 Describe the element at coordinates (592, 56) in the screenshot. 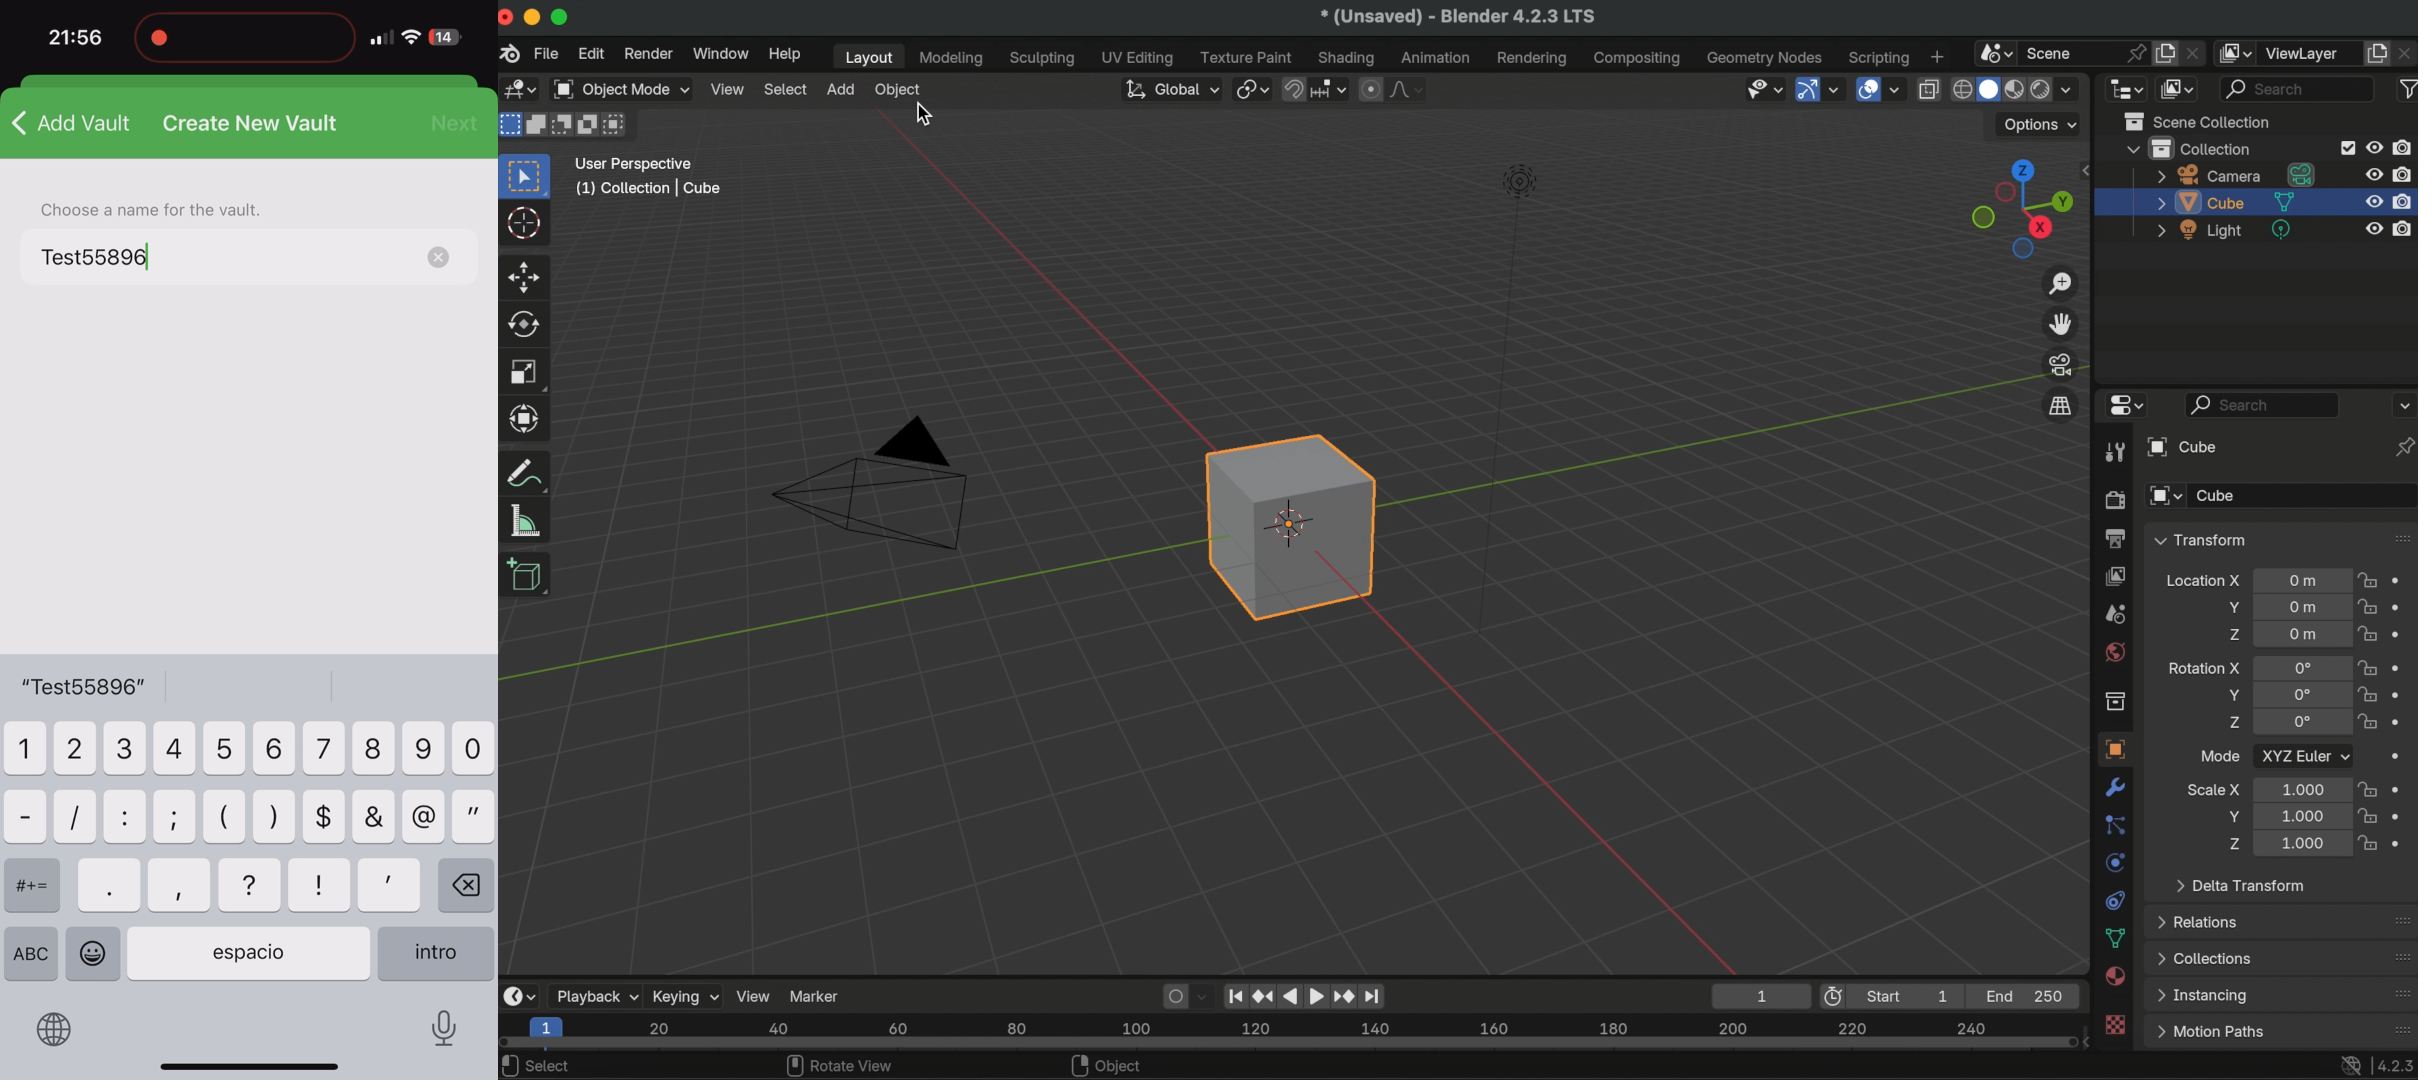

I see `edit` at that location.